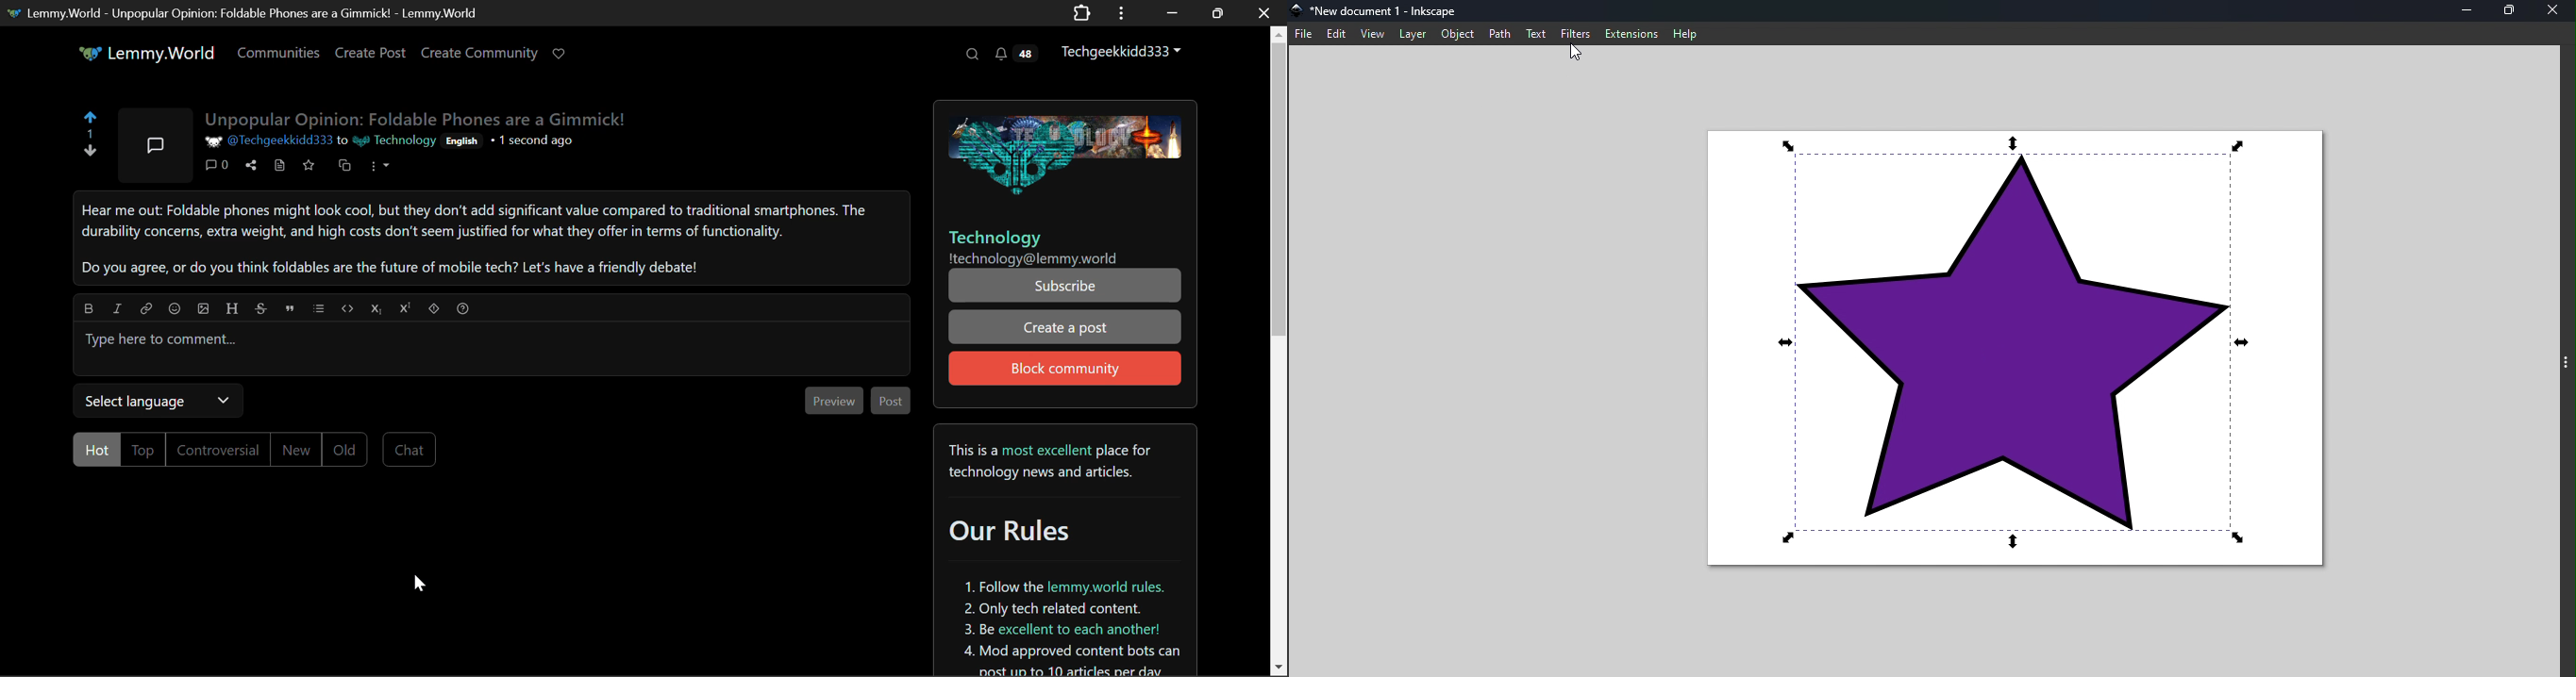 This screenshot has height=700, width=2576. What do you see at coordinates (93, 138) in the screenshot?
I see `Post Votes Counter` at bounding box center [93, 138].